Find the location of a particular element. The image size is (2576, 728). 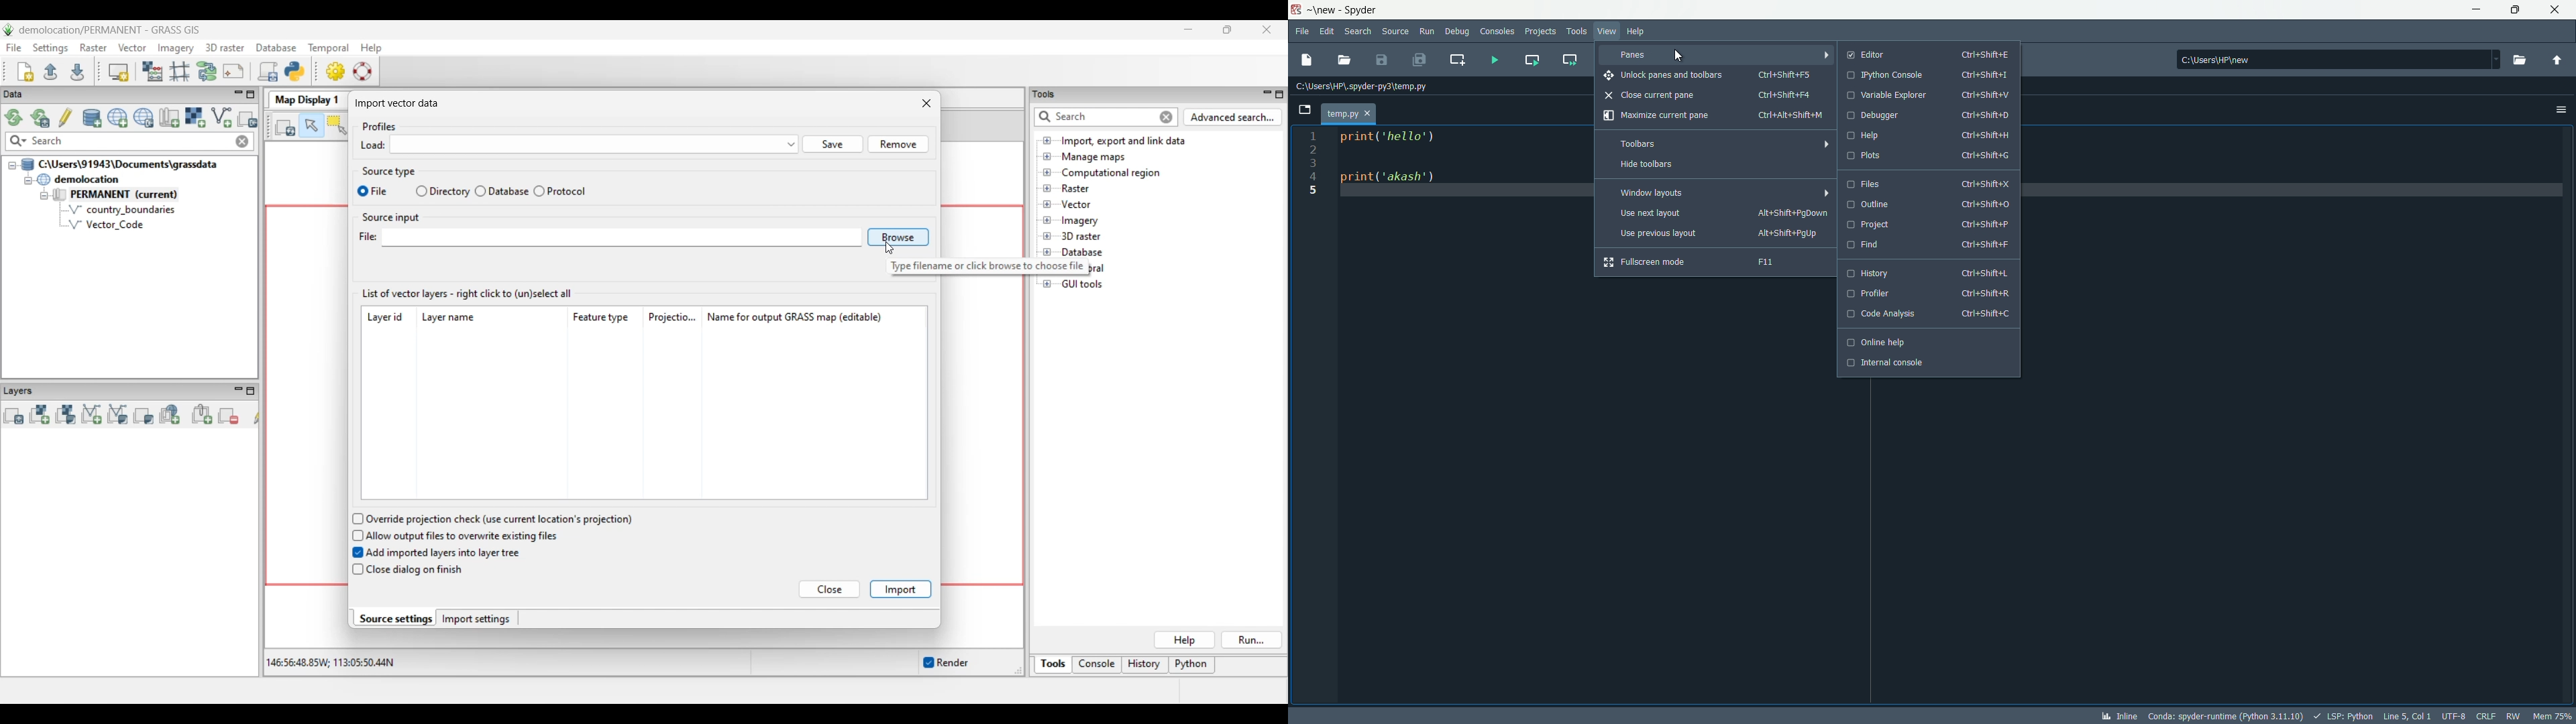

close is located at coordinates (2557, 9).